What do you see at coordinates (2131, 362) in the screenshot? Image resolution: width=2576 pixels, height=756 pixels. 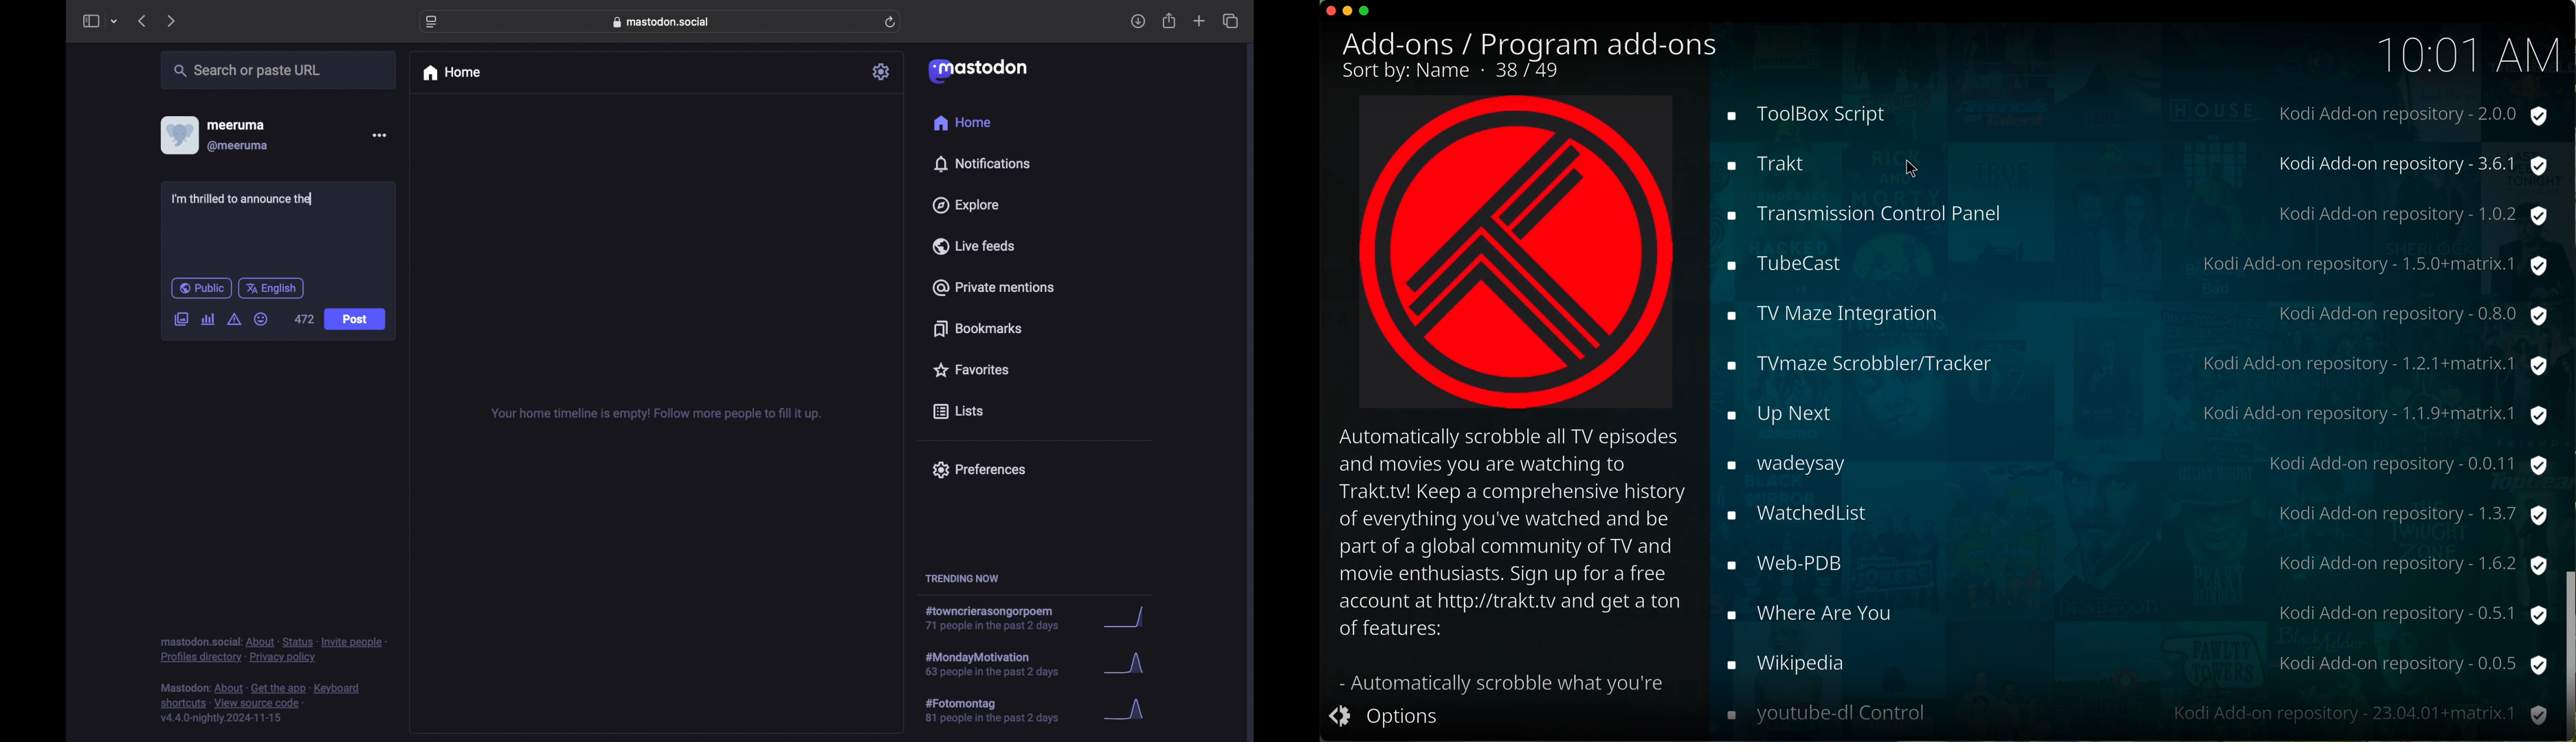 I see `tvmaze scrobbler/tracker` at bounding box center [2131, 362].